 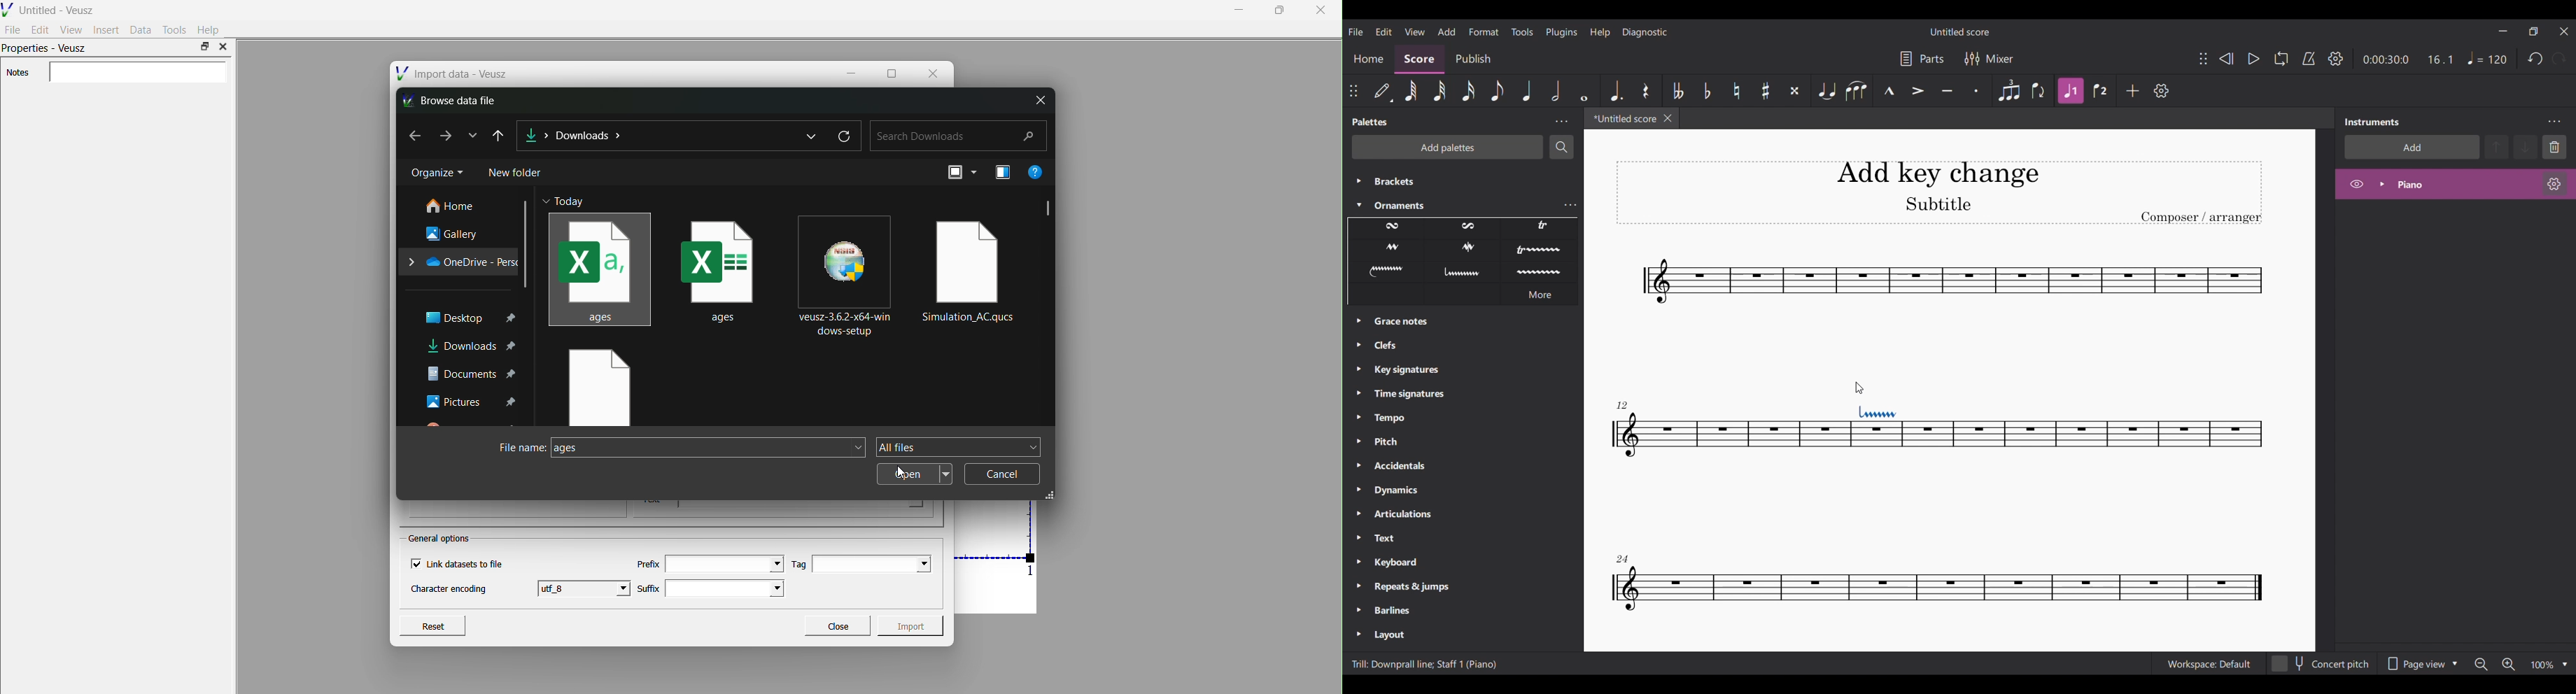 What do you see at coordinates (647, 564) in the screenshot?
I see `Prefix` at bounding box center [647, 564].